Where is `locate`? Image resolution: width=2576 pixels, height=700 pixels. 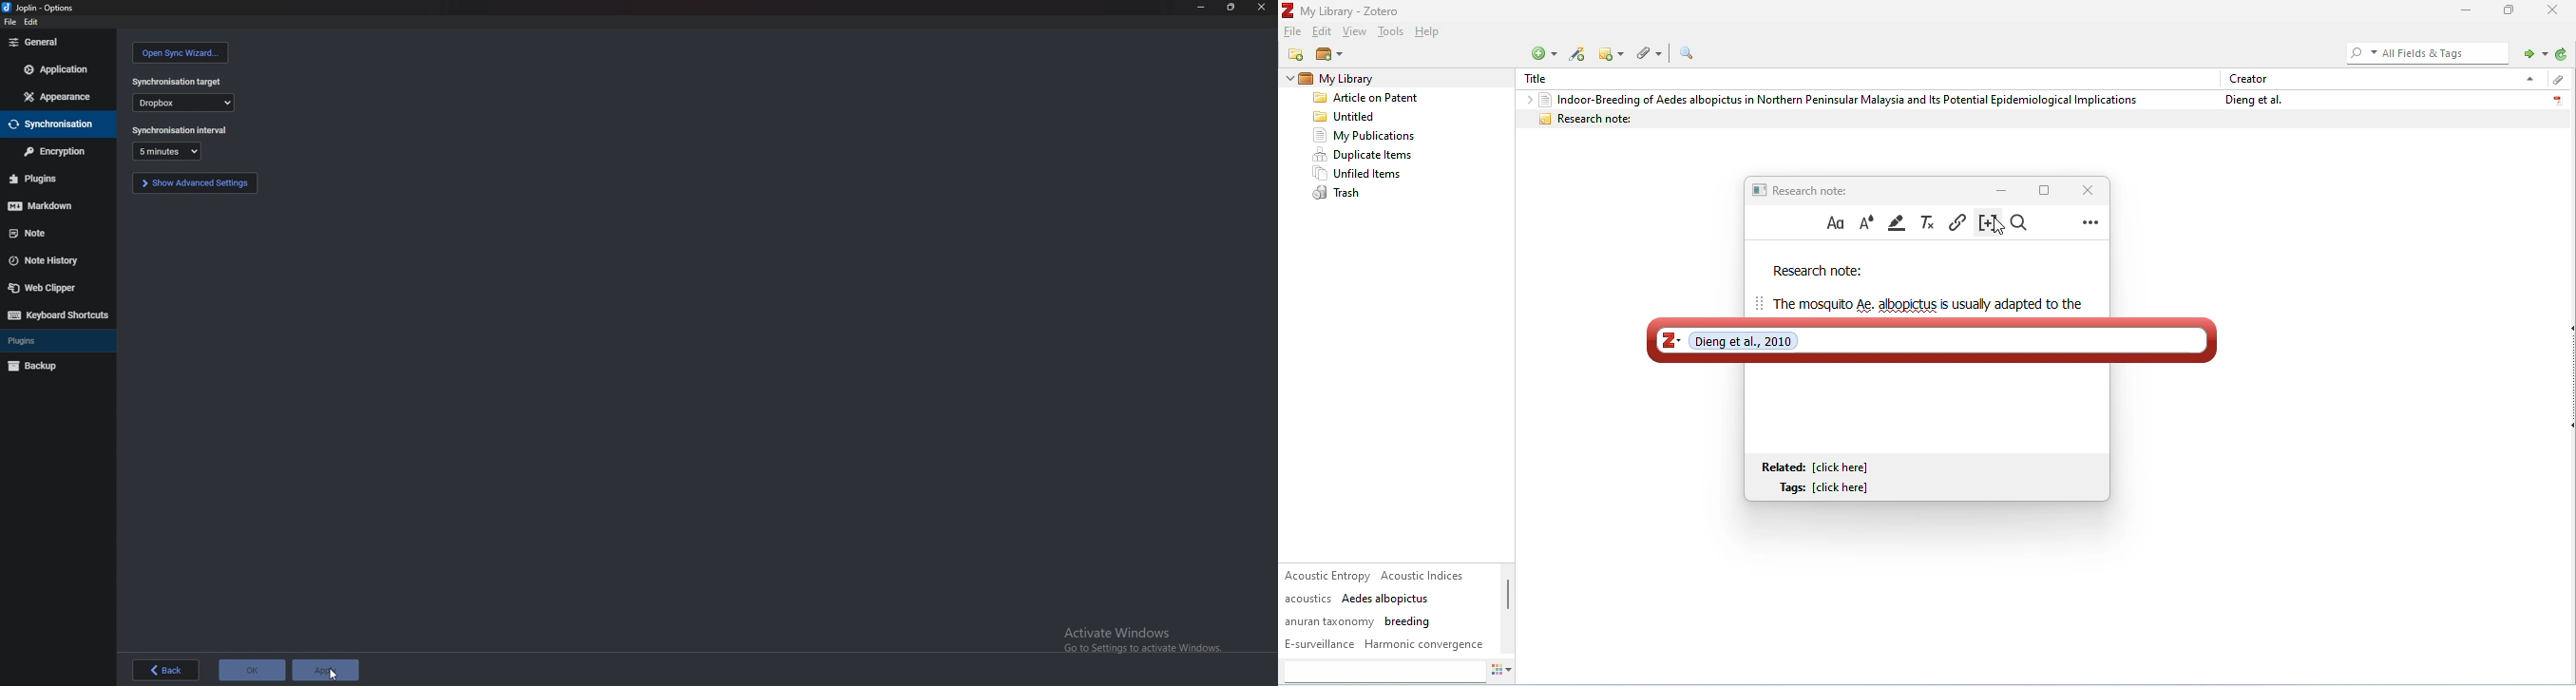
locate is located at coordinates (2532, 52).